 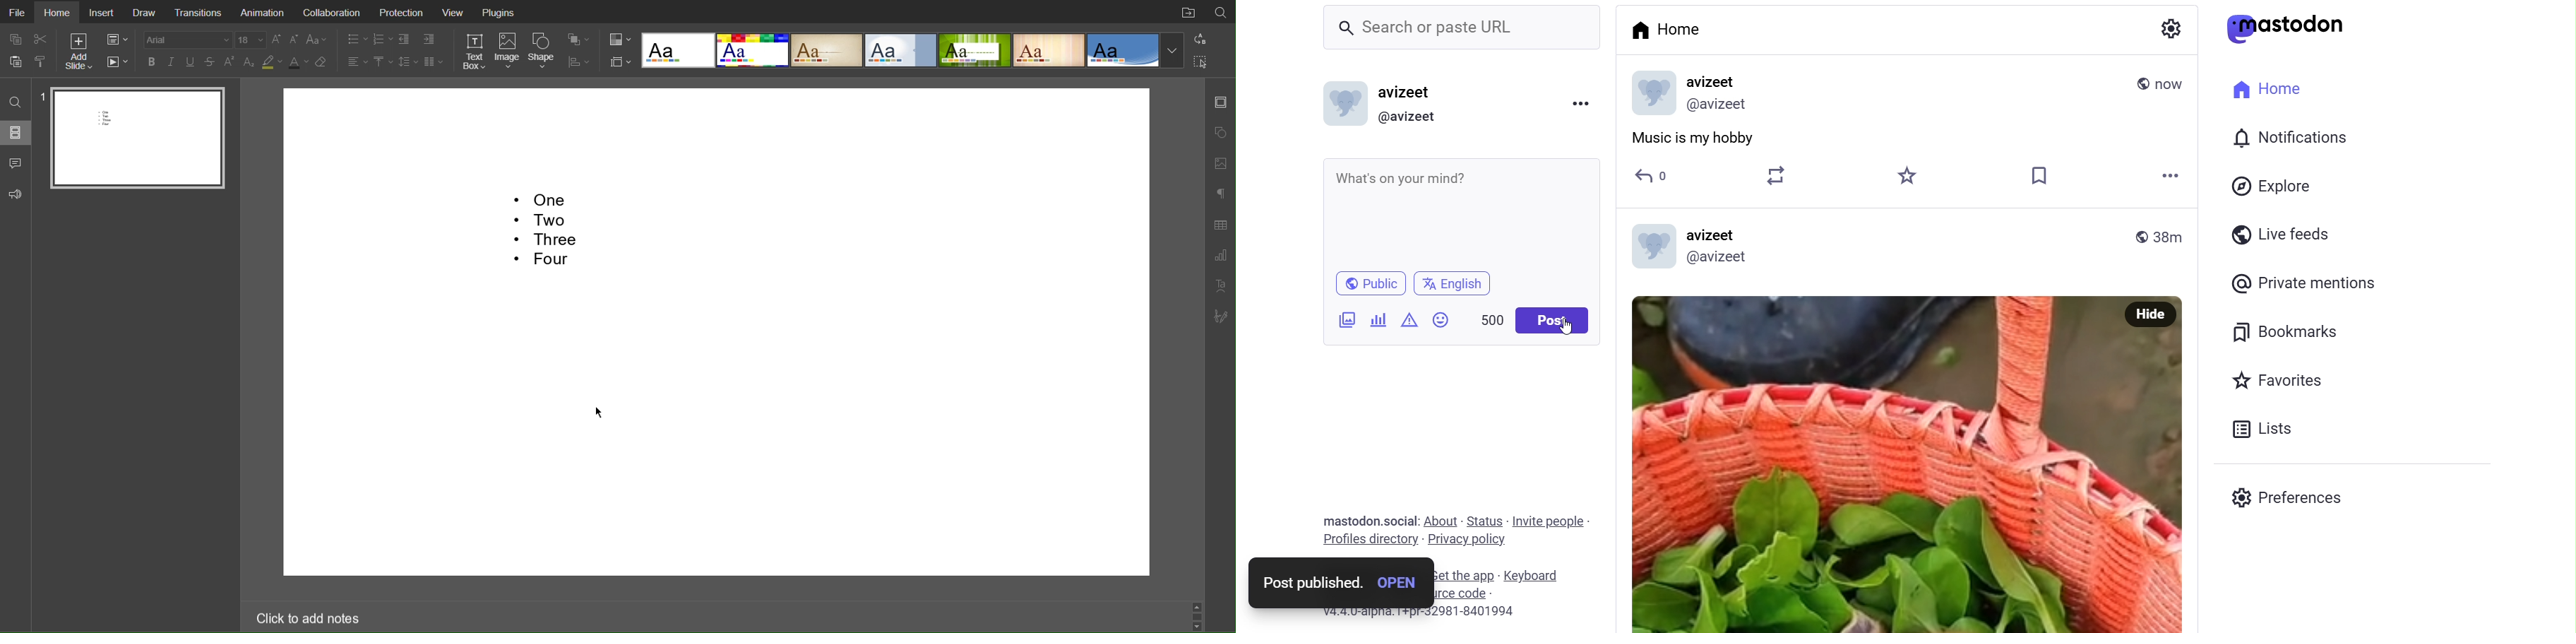 I want to click on Font, so click(x=189, y=40).